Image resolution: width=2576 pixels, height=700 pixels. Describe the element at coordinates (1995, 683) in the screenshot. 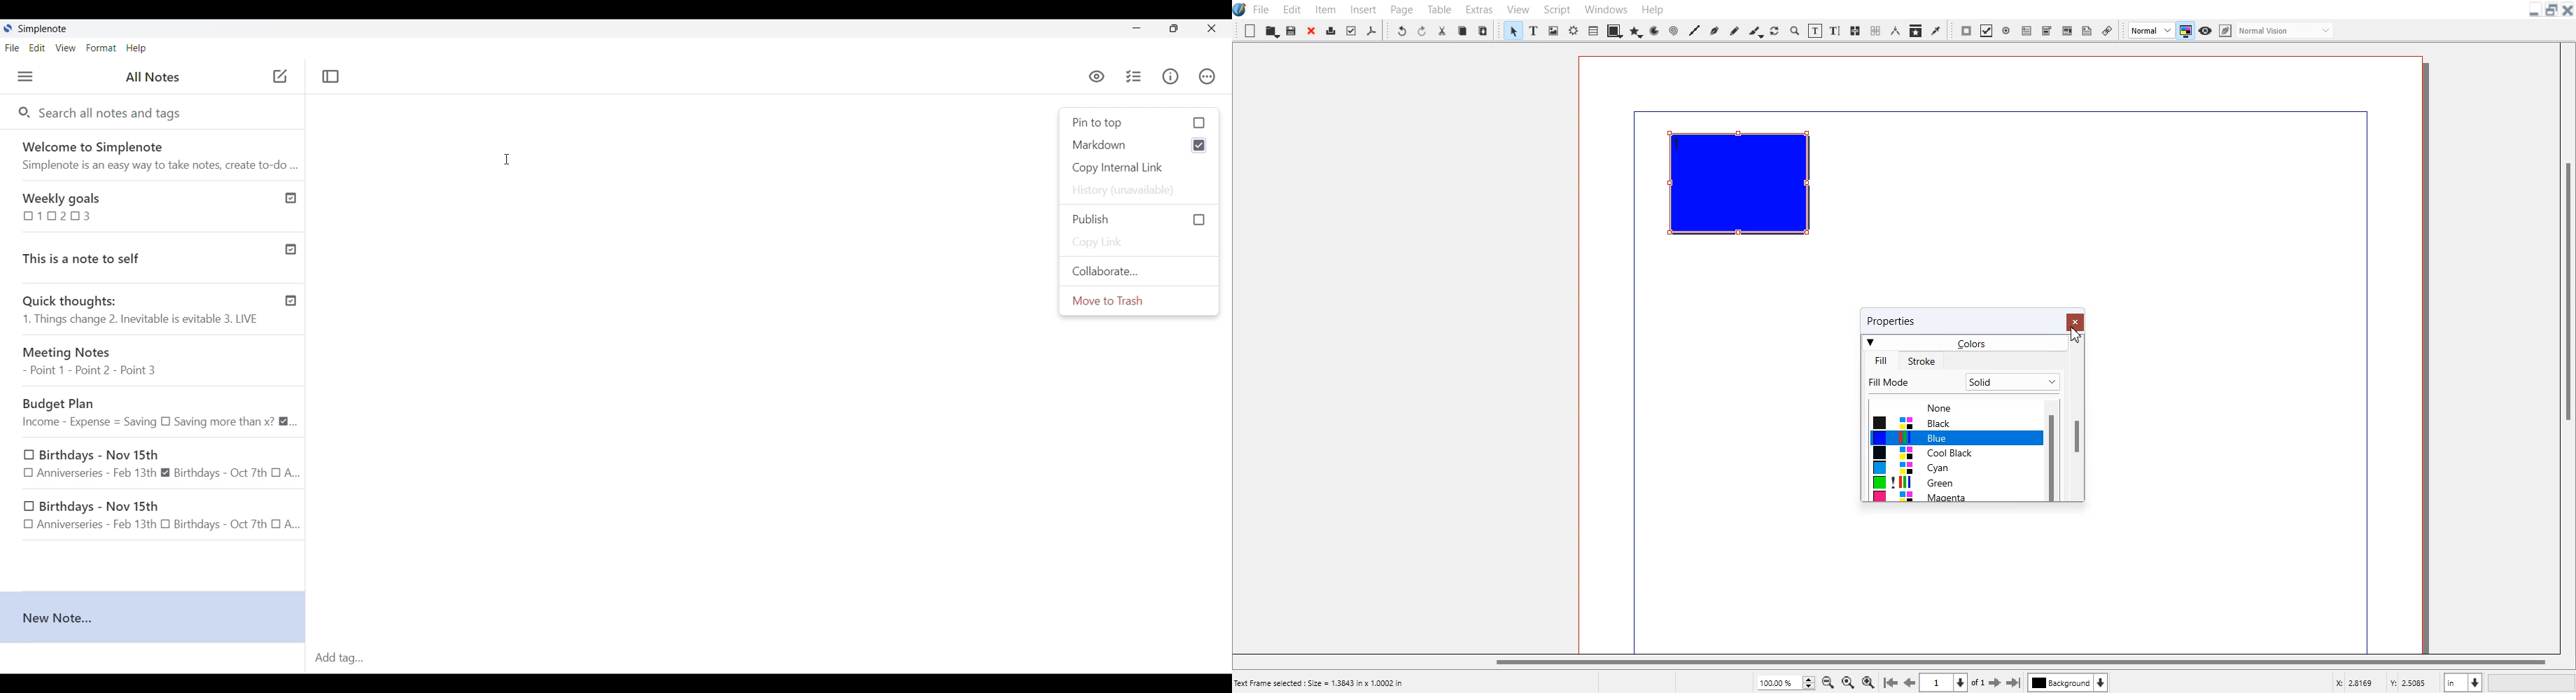

I see `Go to the next page` at that location.